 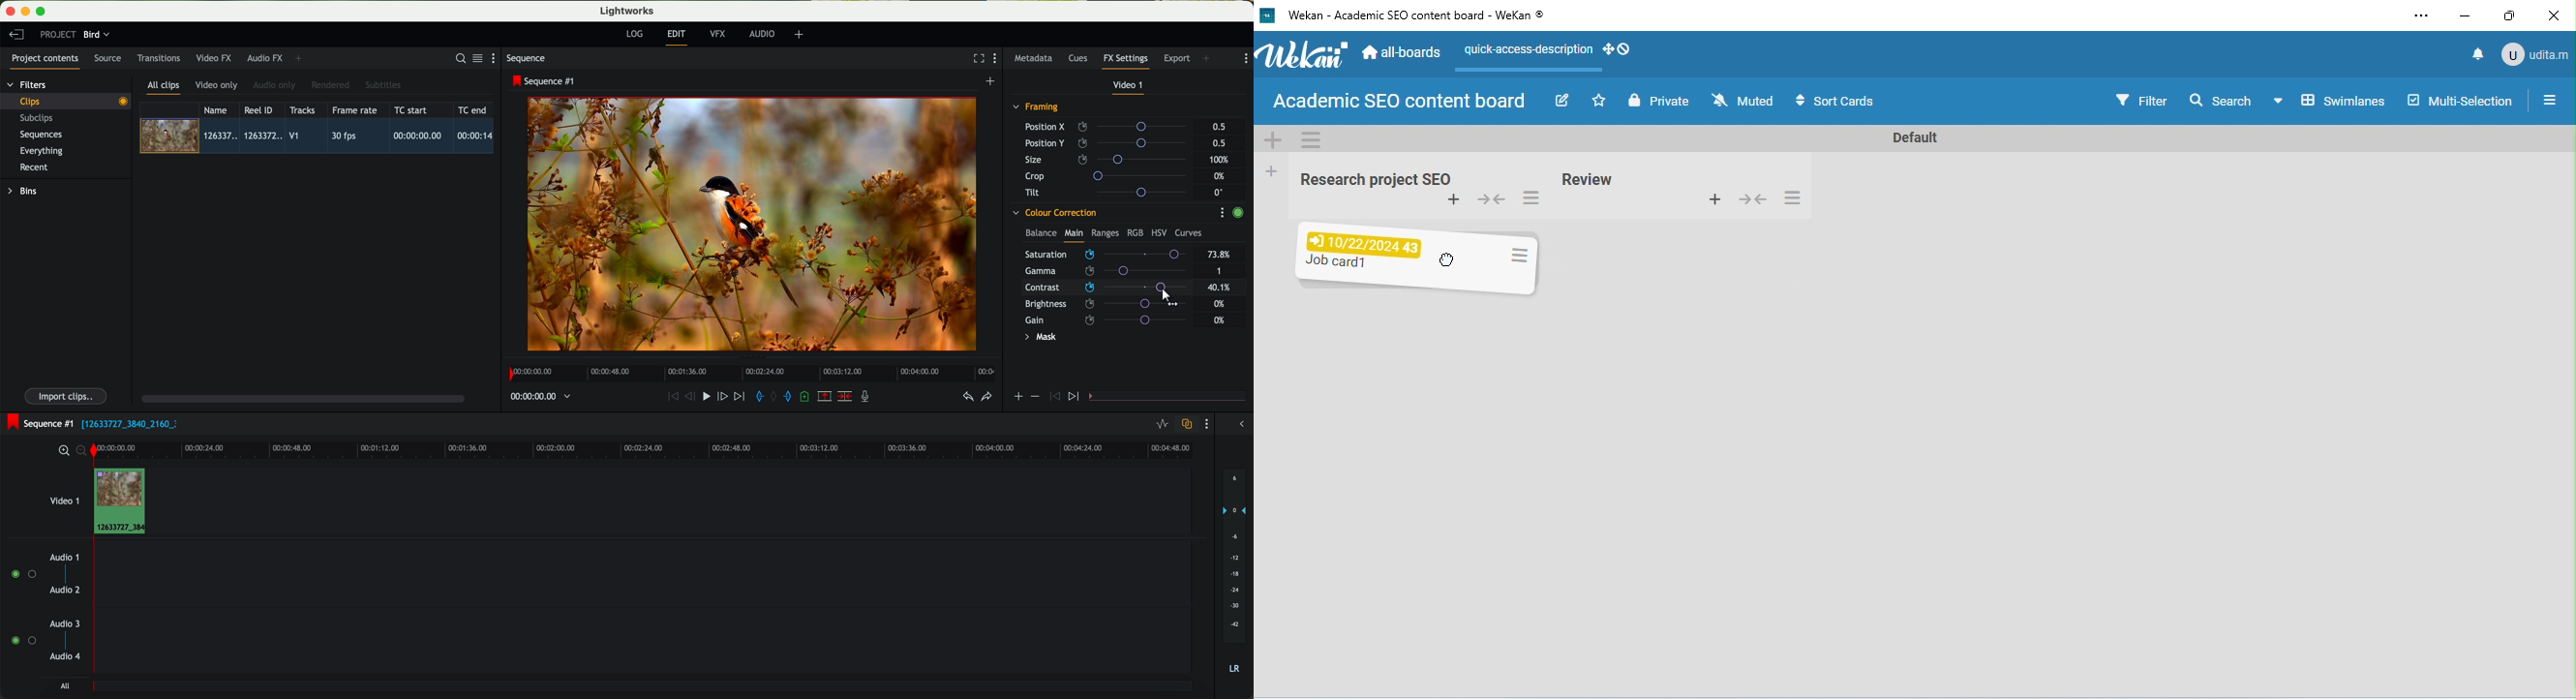 What do you see at coordinates (355, 111) in the screenshot?
I see `frame rate` at bounding box center [355, 111].